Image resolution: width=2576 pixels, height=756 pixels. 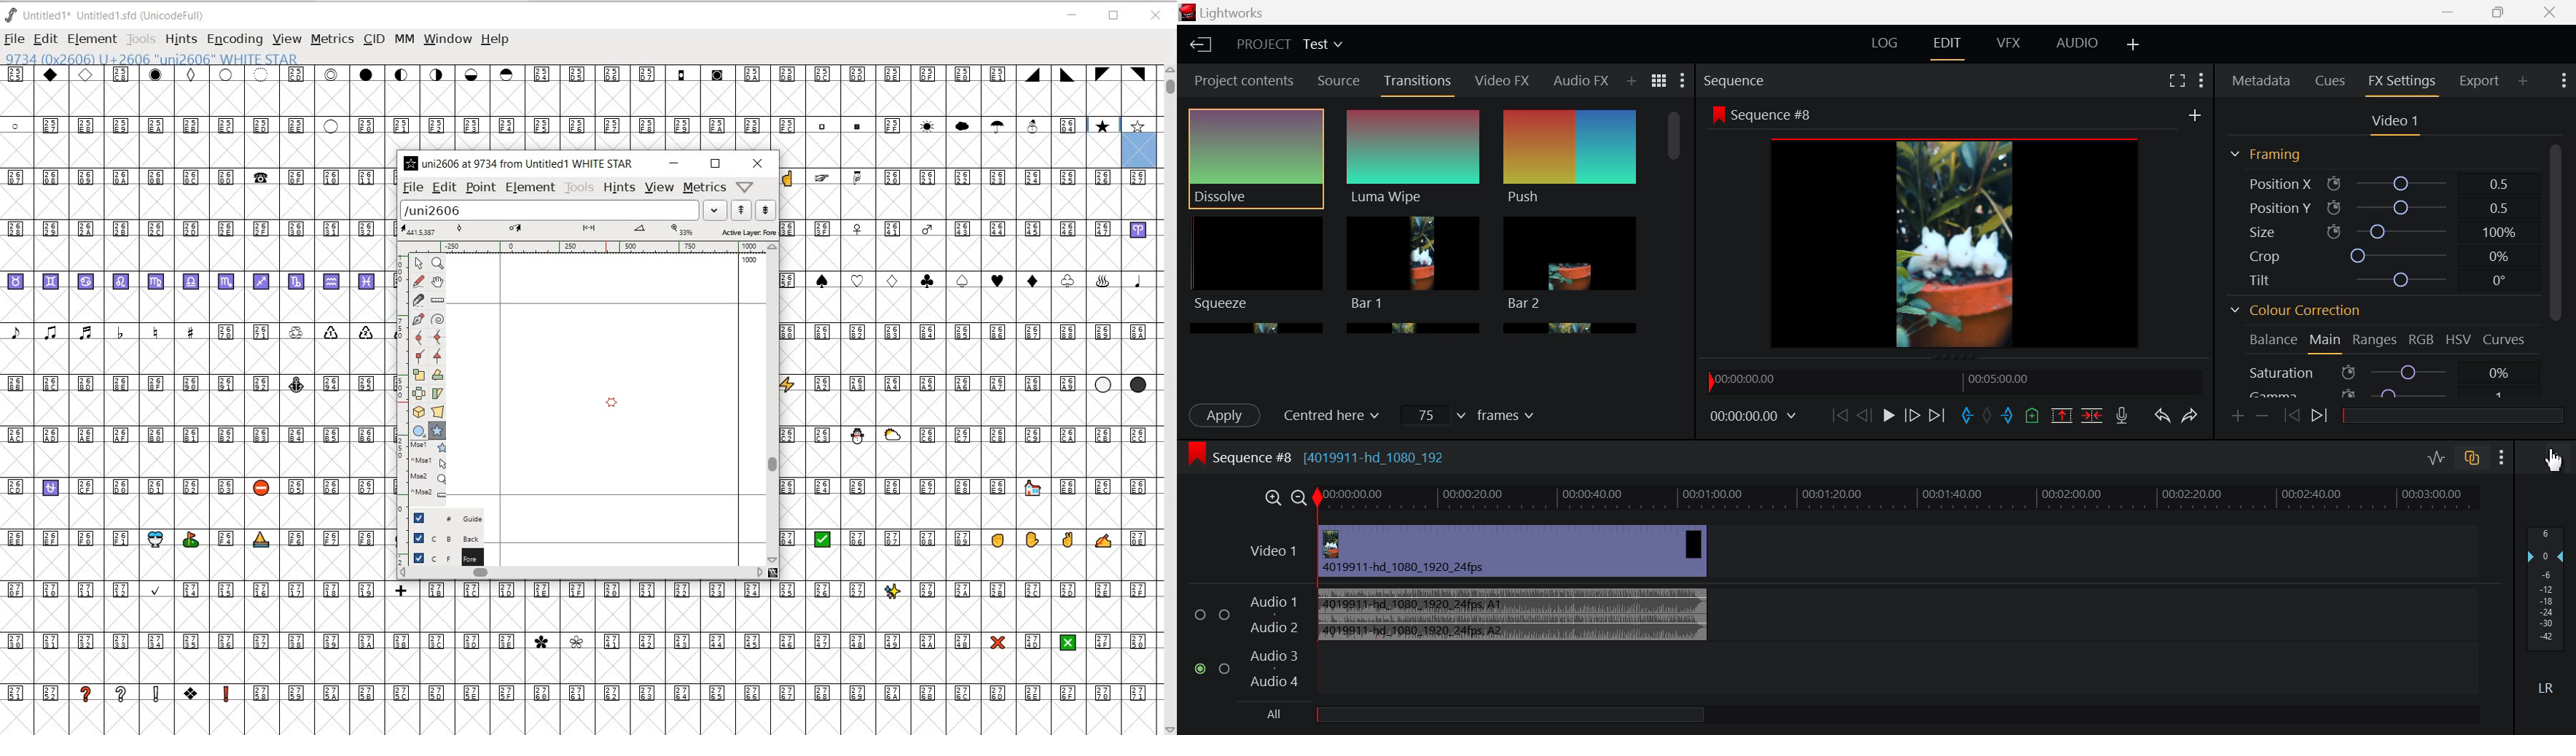 What do you see at coordinates (374, 40) in the screenshot?
I see `CID` at bounding box center [374, 40].